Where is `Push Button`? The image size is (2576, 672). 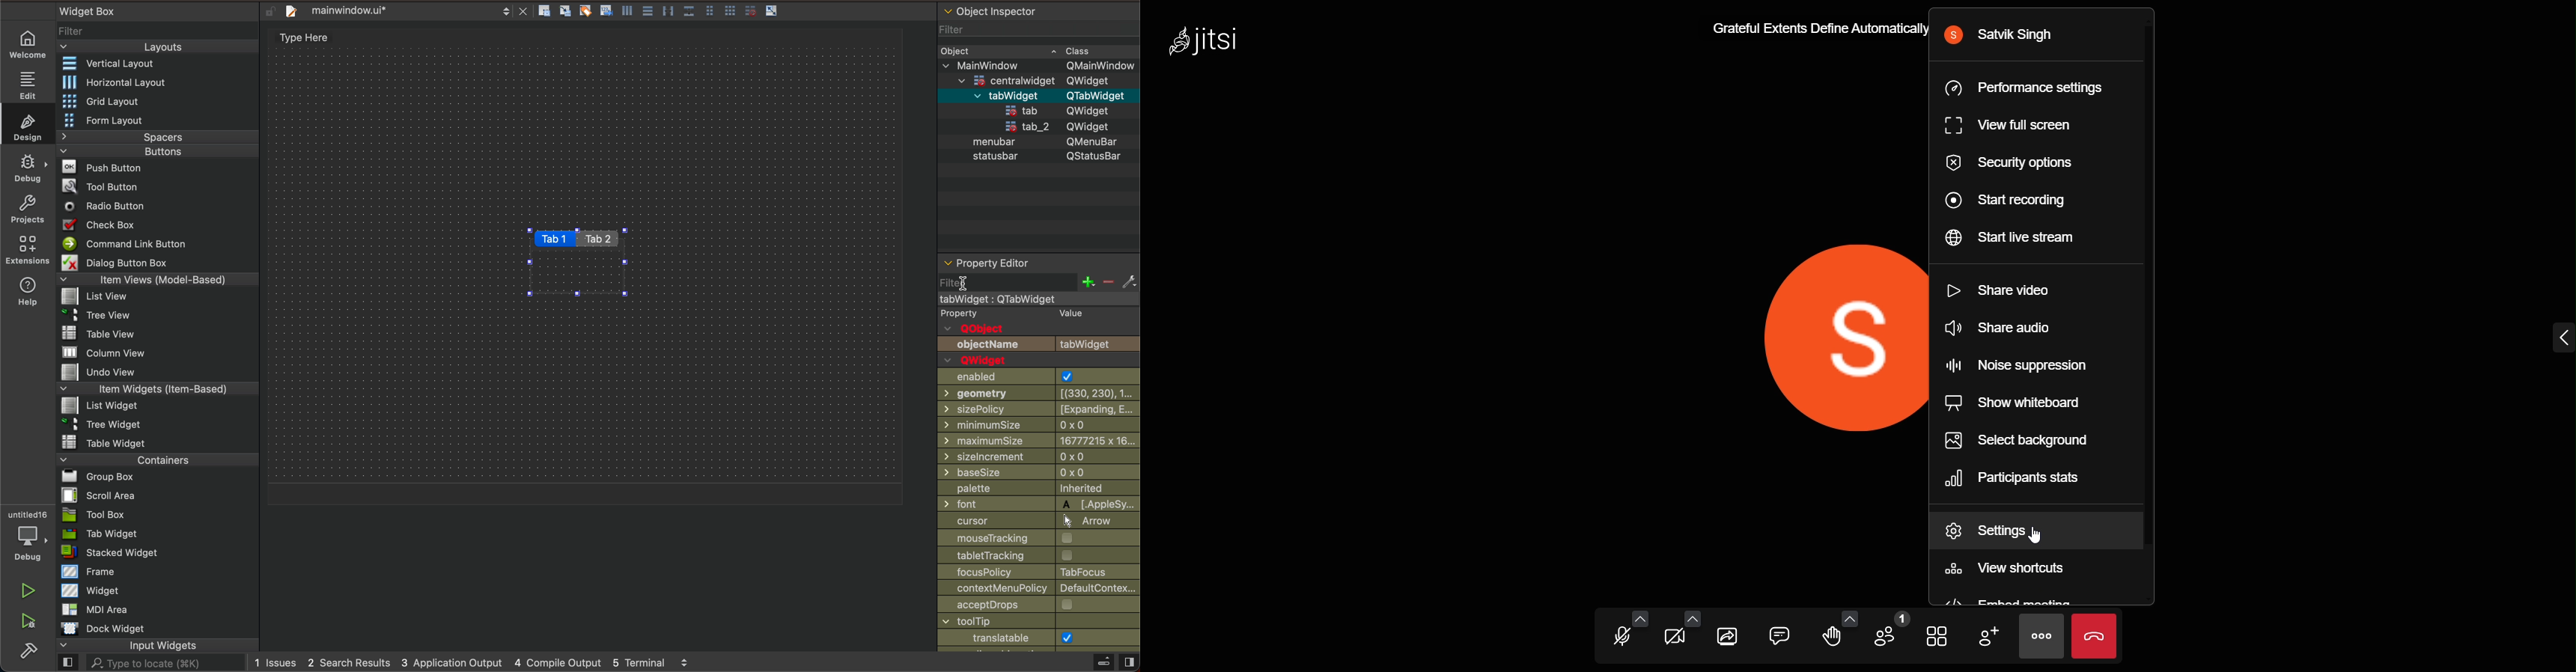 Push Button is located at coordinates (95, 167).